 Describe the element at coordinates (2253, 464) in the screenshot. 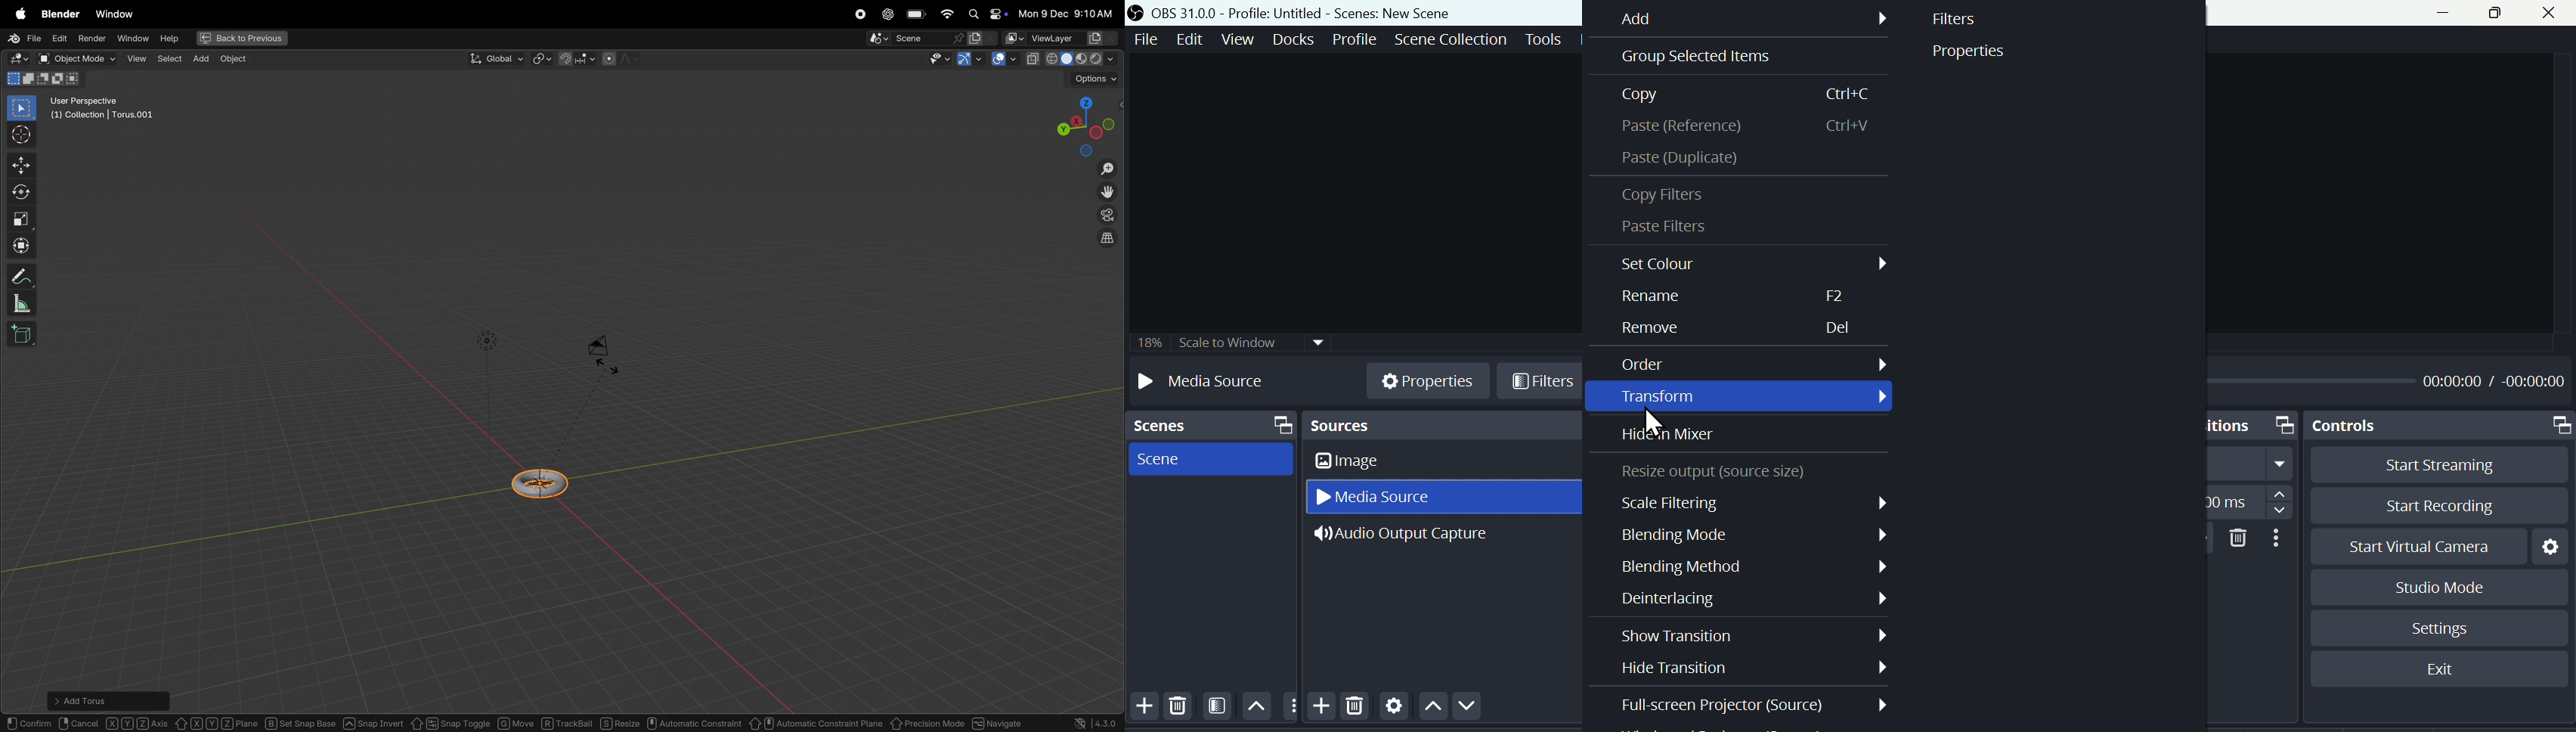

I see `fade` at that location.